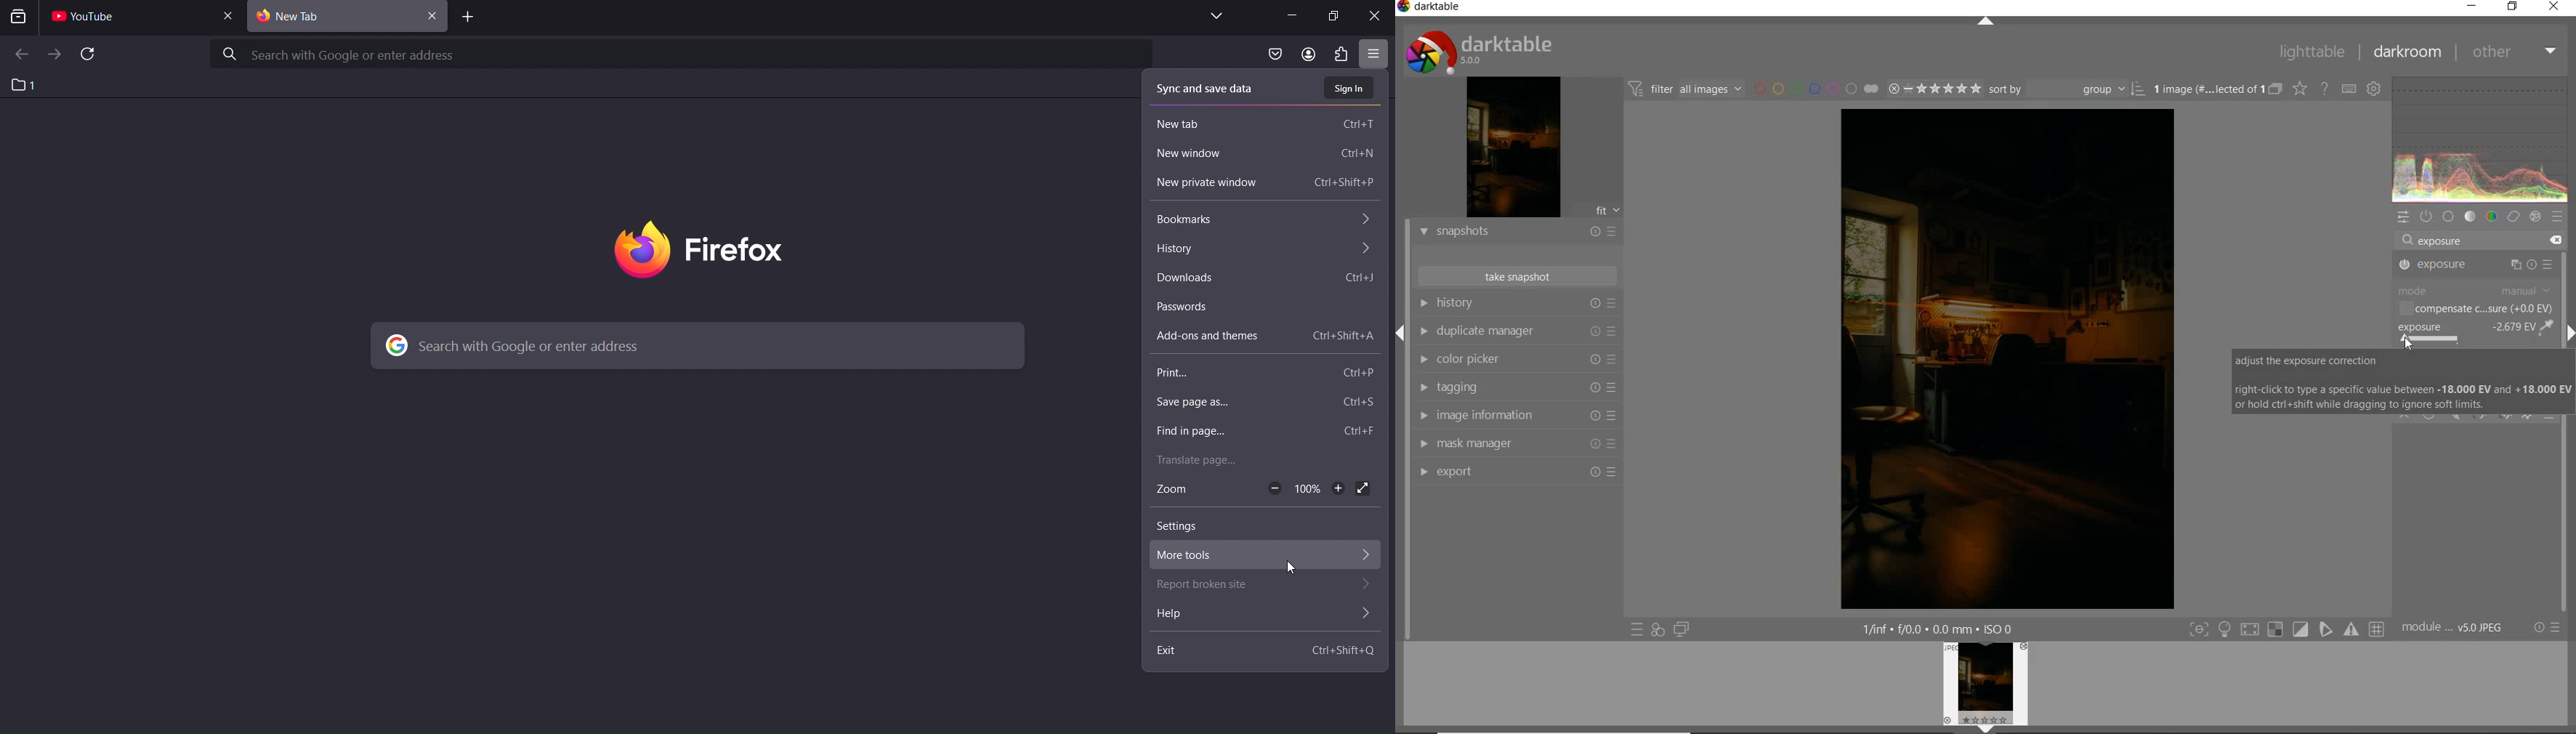 The image size is (2576, 756). Describe the element at coordinates (1215, 336) in the screenshot. I see `add ons and themes` at that location.